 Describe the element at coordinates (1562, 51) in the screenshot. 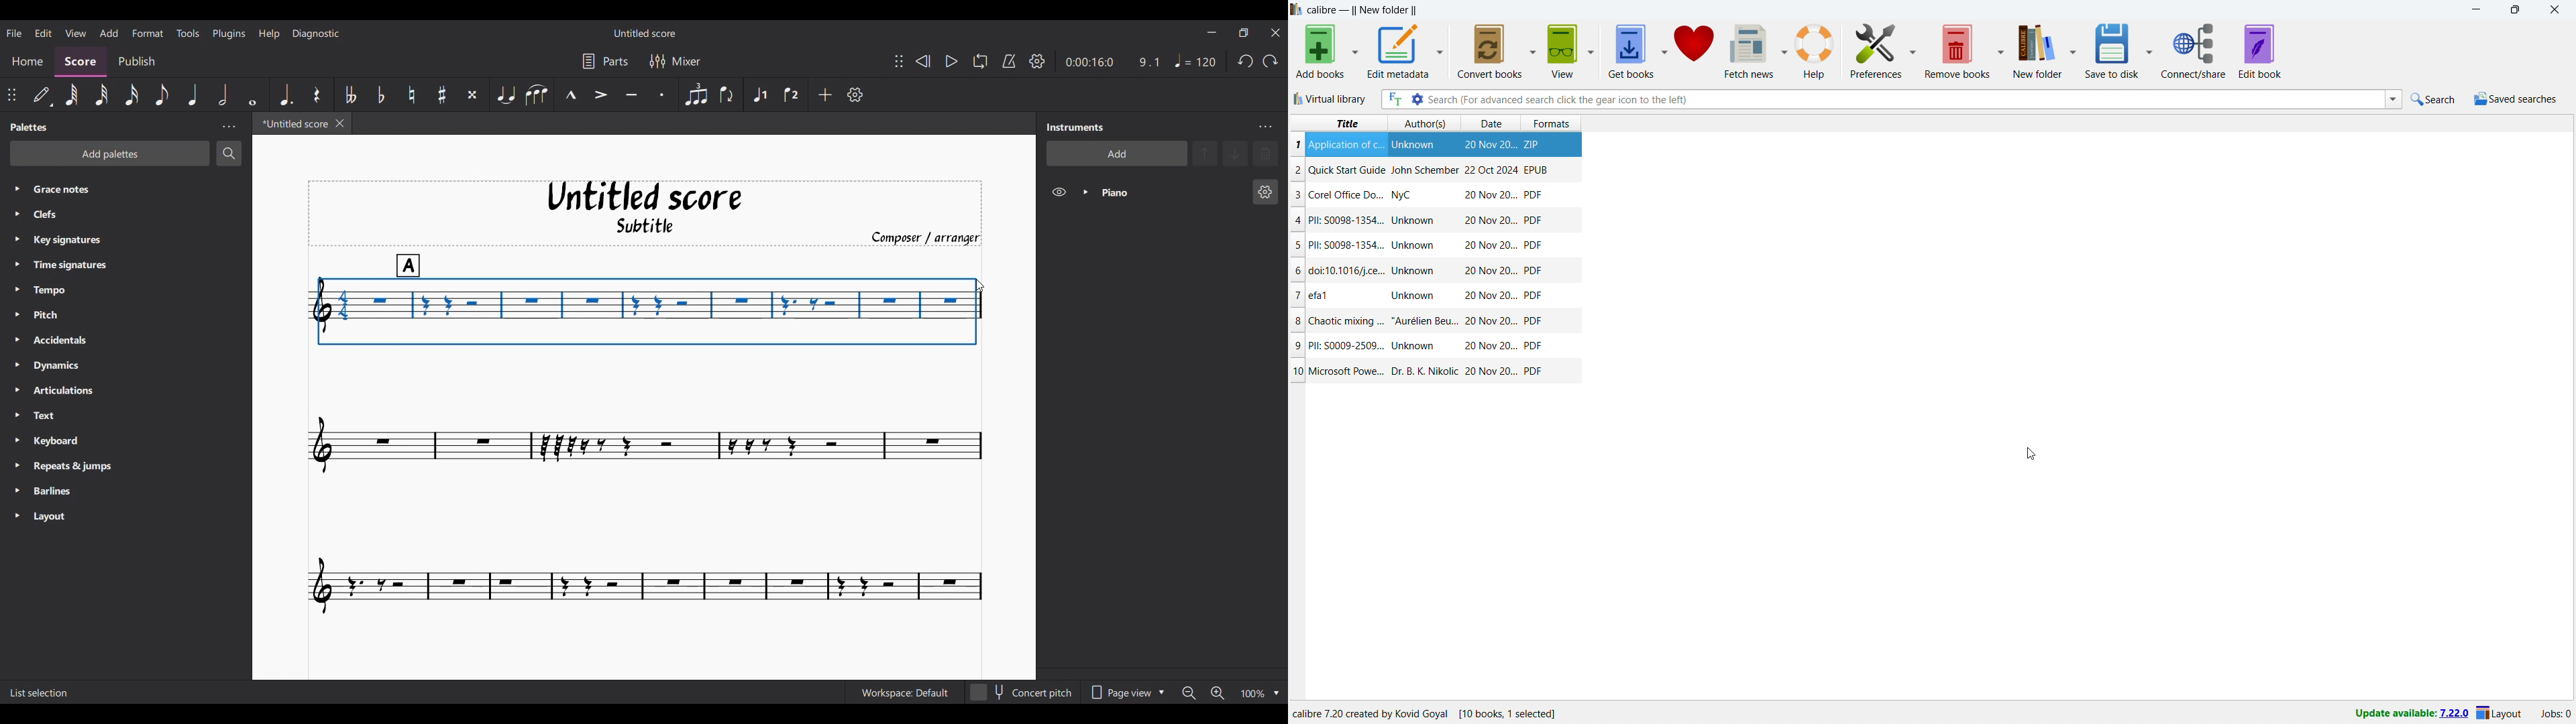

I see `view` at that location.